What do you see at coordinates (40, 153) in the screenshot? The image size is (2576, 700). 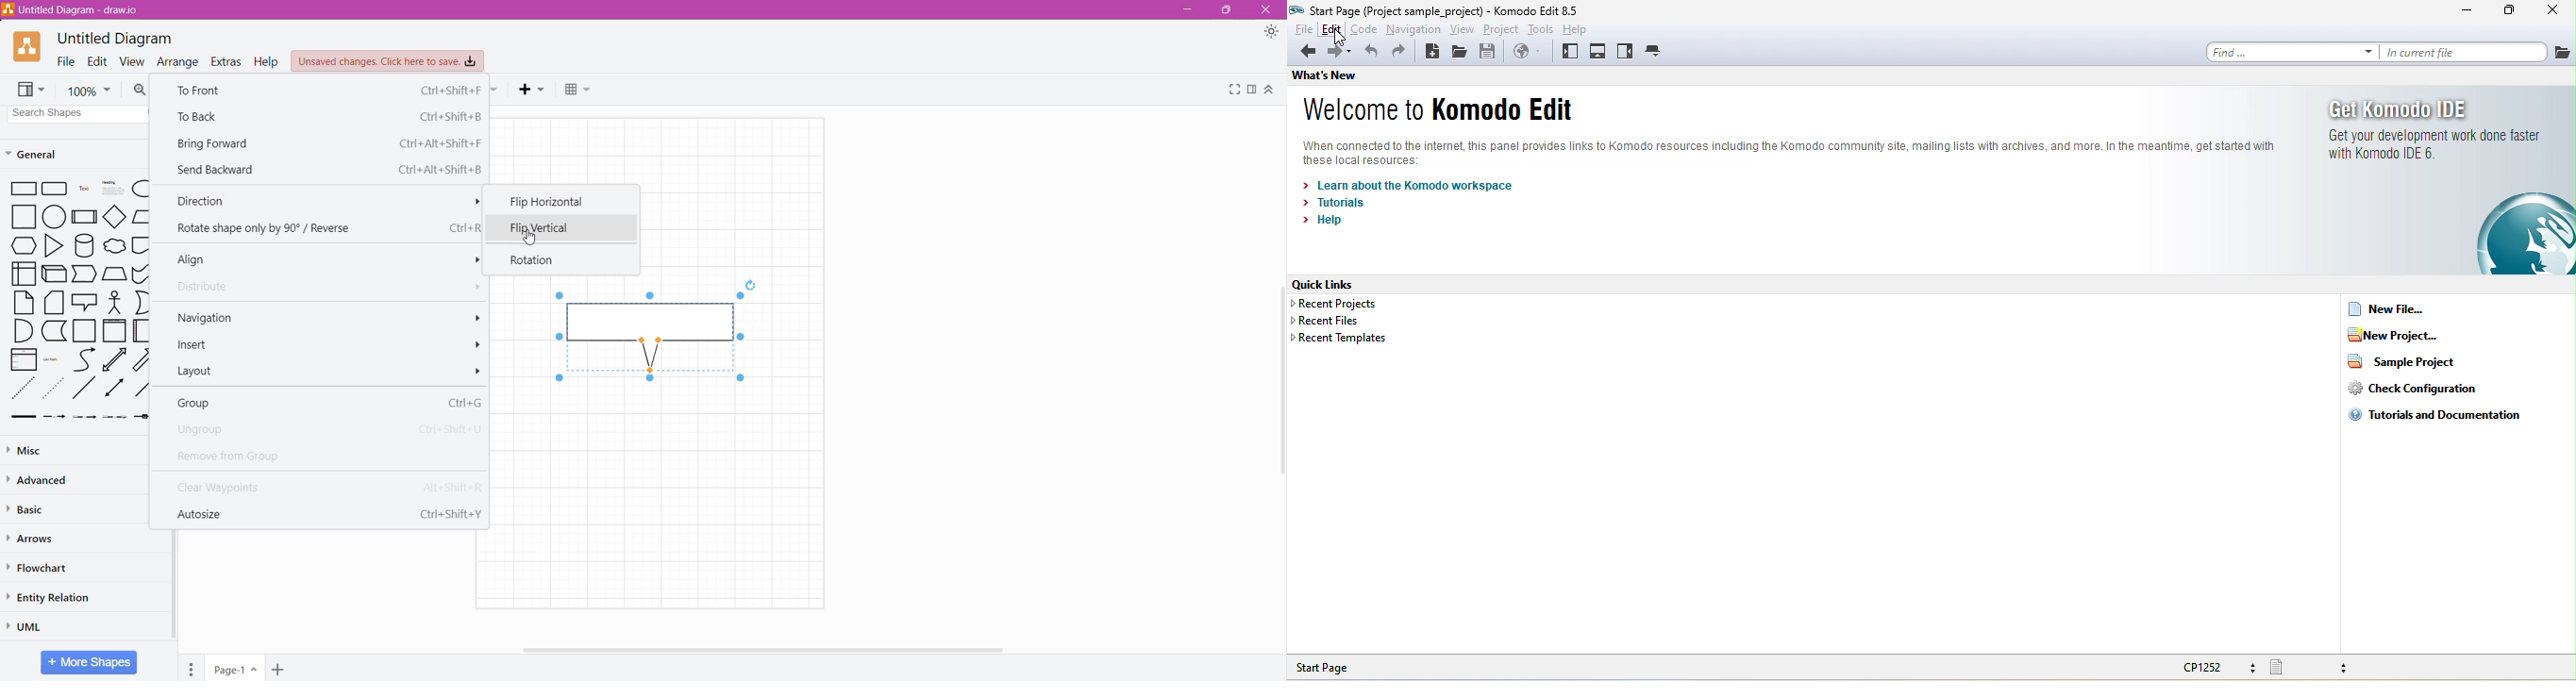 I see `General` at bounding box center [40, 153].